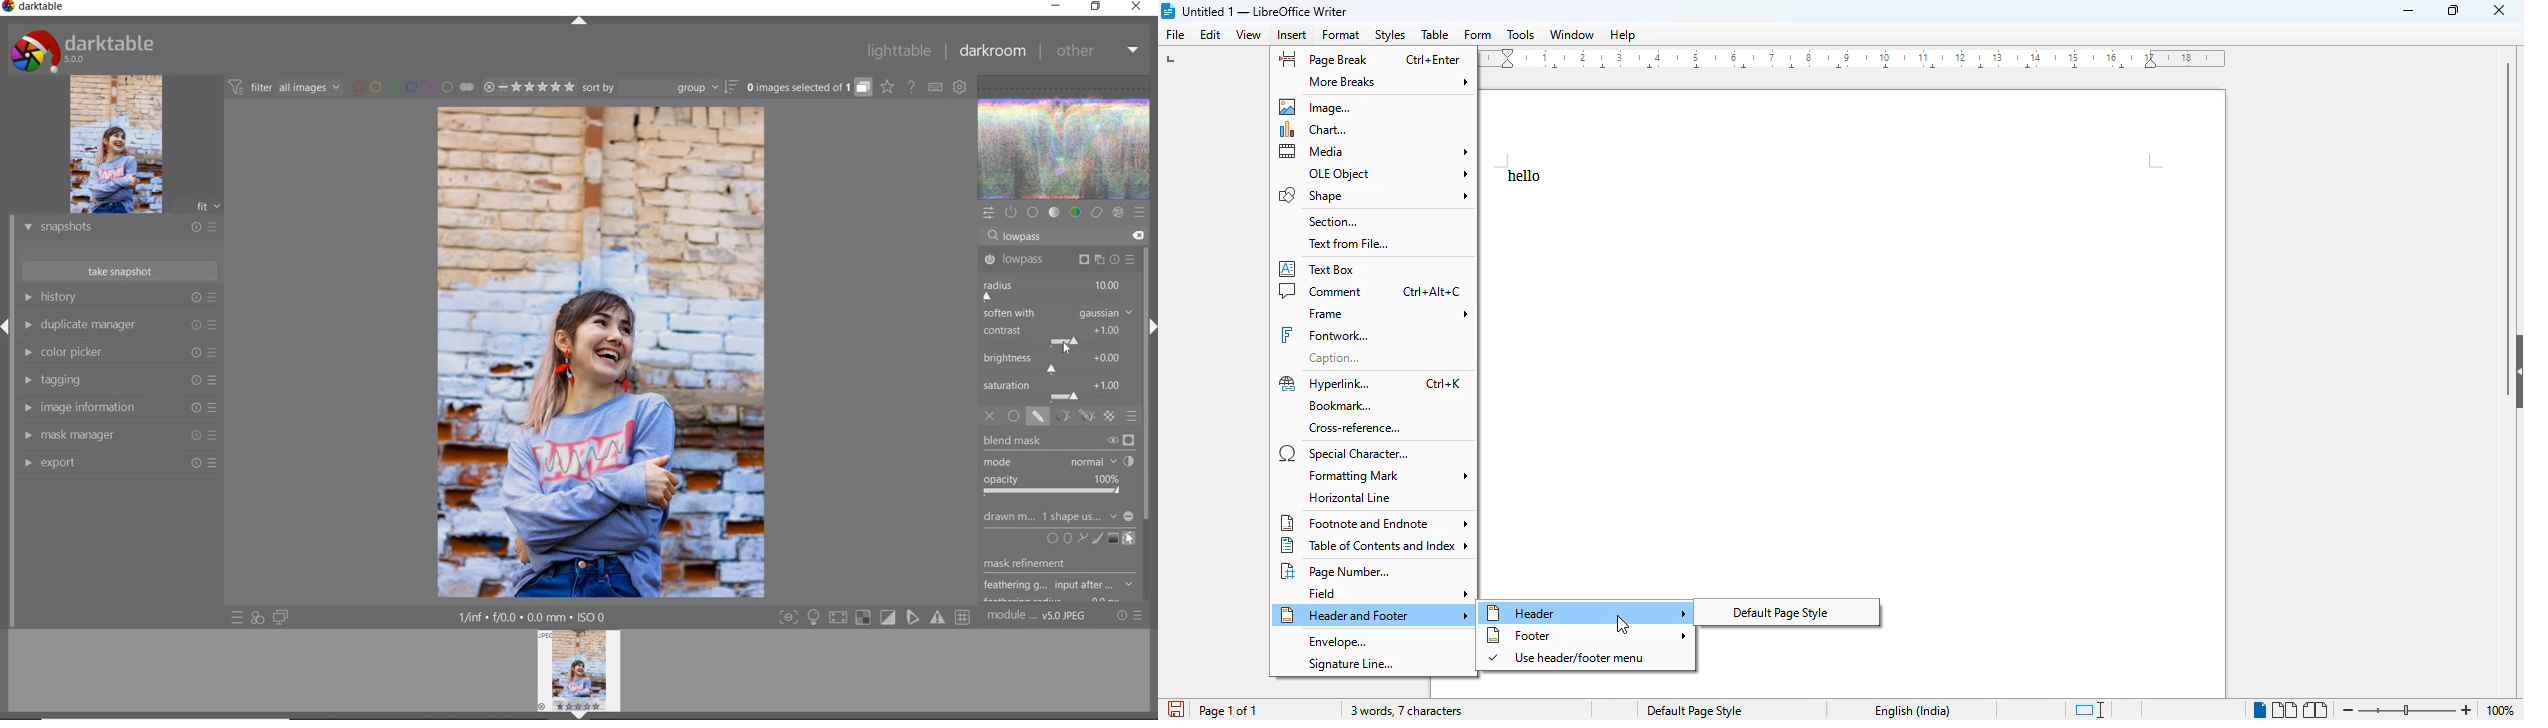  Describe the element at coordinates (1478, 34) in the screenshot. I see `form` at that location.